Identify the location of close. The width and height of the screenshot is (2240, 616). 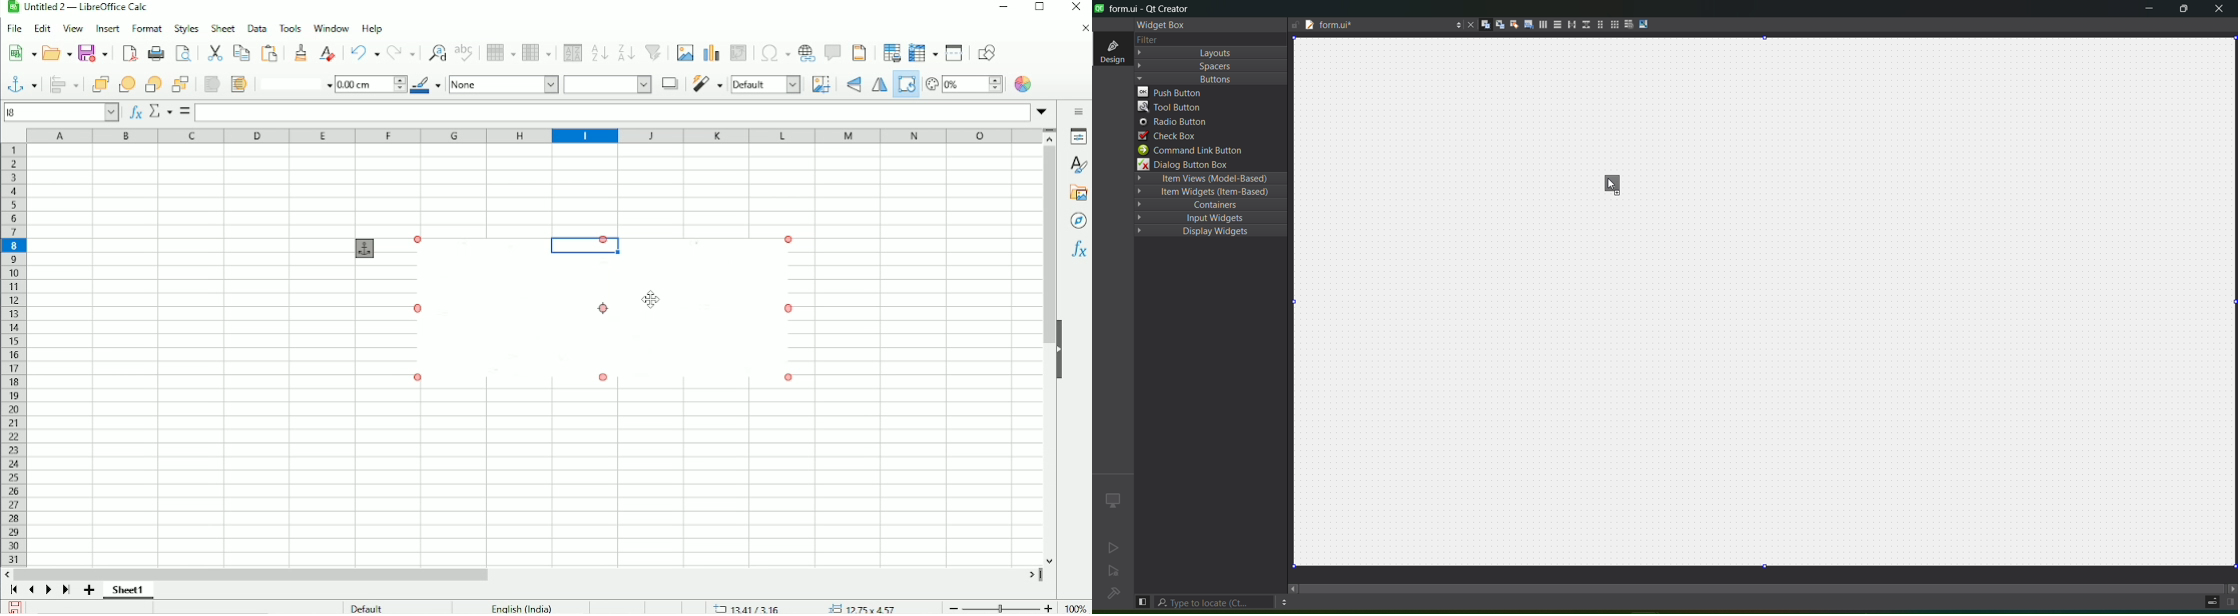
(2218, 11).